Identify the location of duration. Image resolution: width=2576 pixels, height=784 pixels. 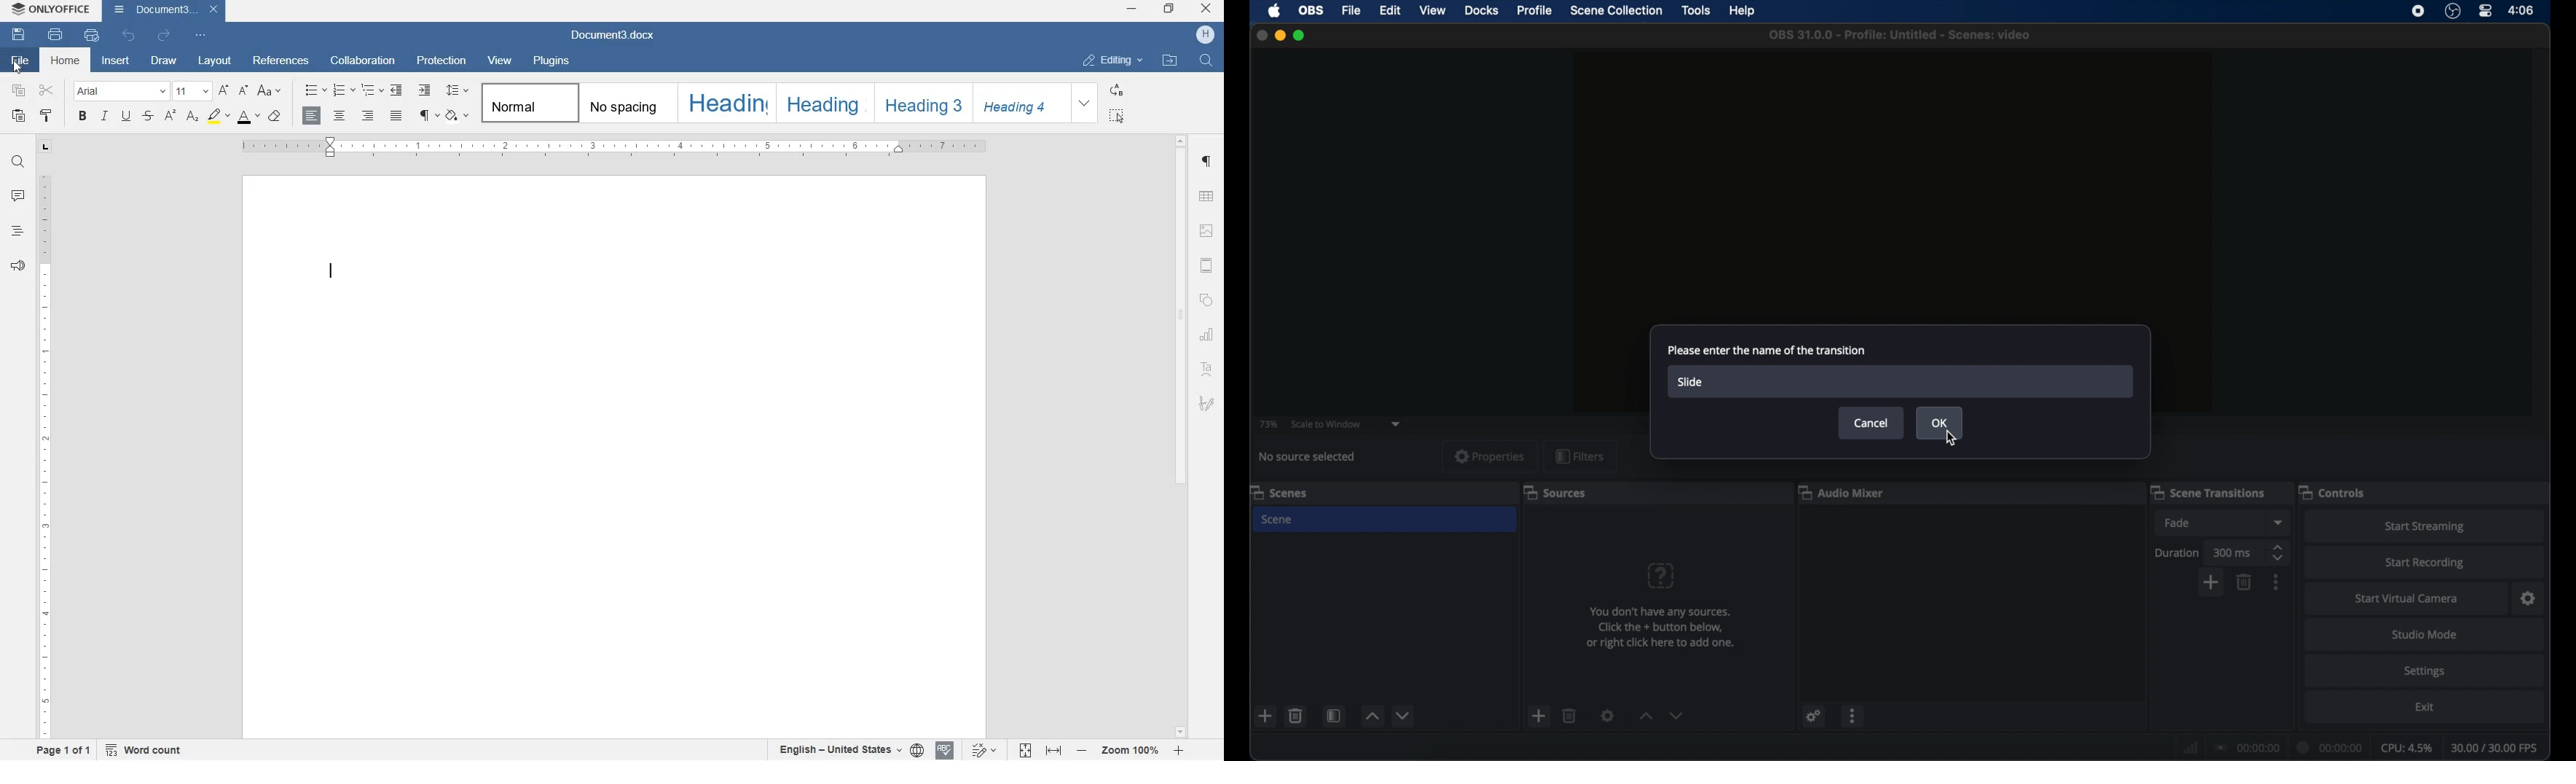
(2177, 554).